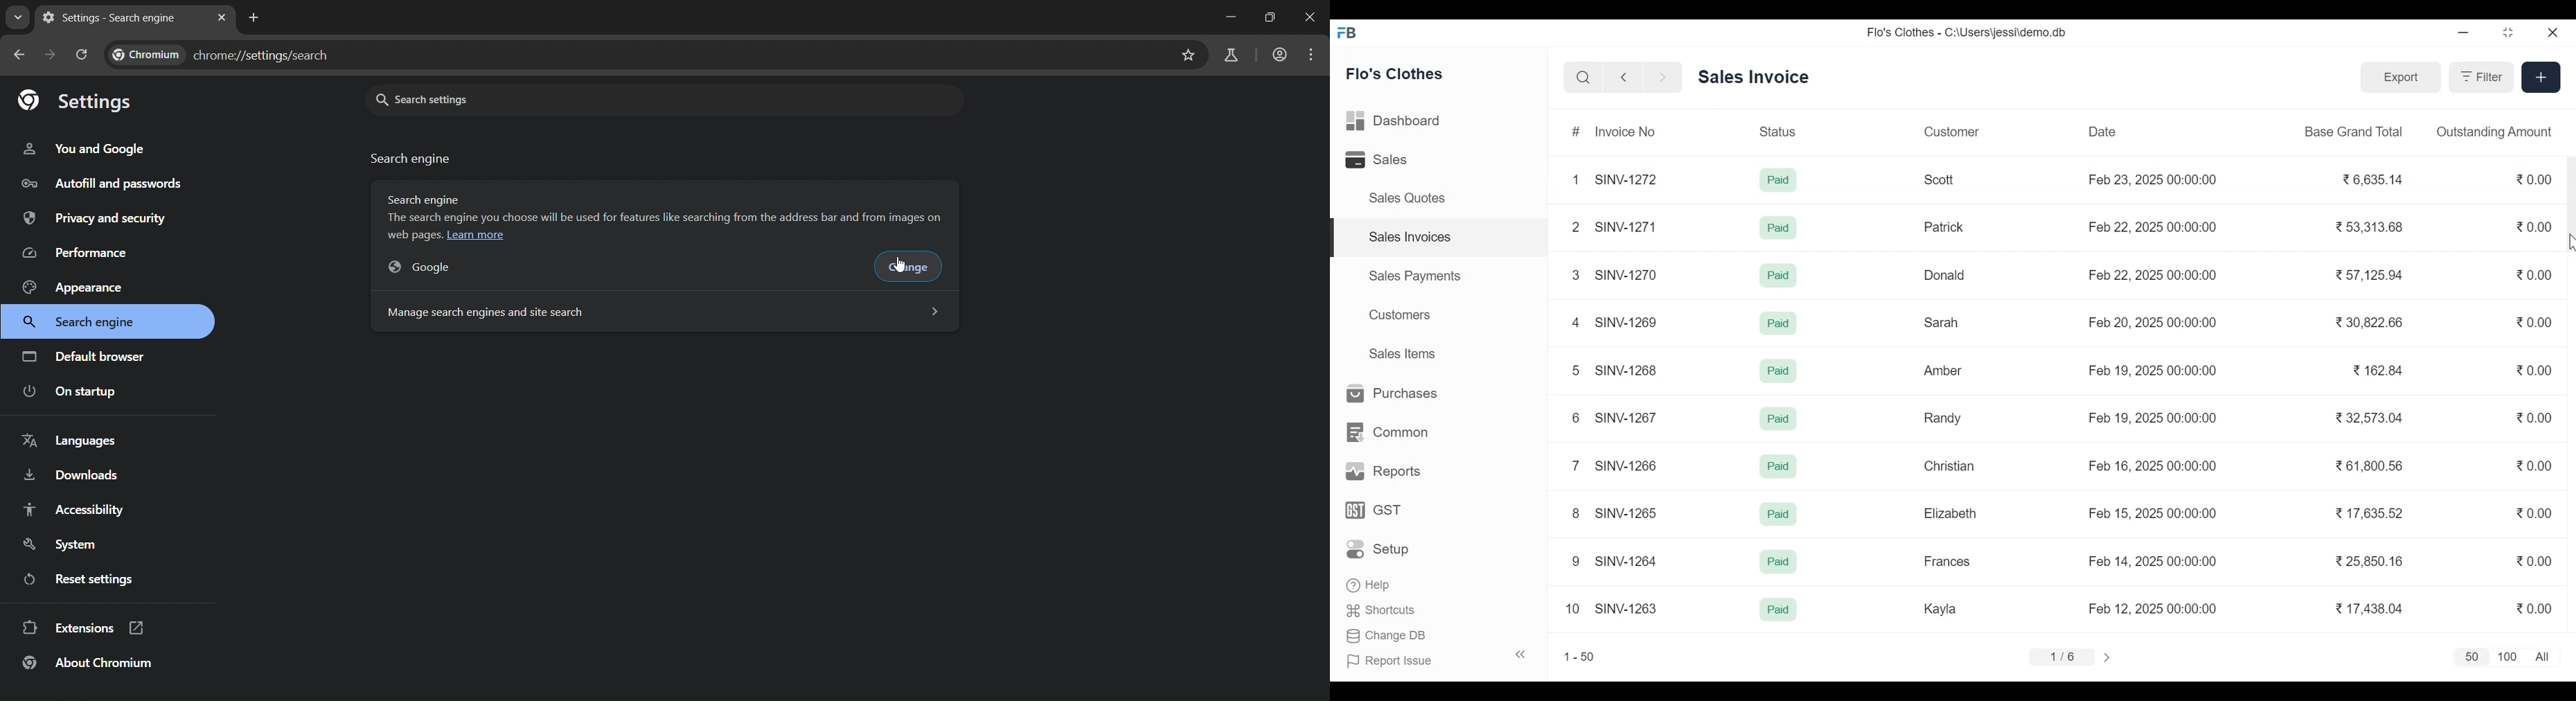 Image resolution: width=2576 pixels, height=728 pixels. Describe the element at coordinates (1943, 417) in the screenshot. I see `Randy` at that location.